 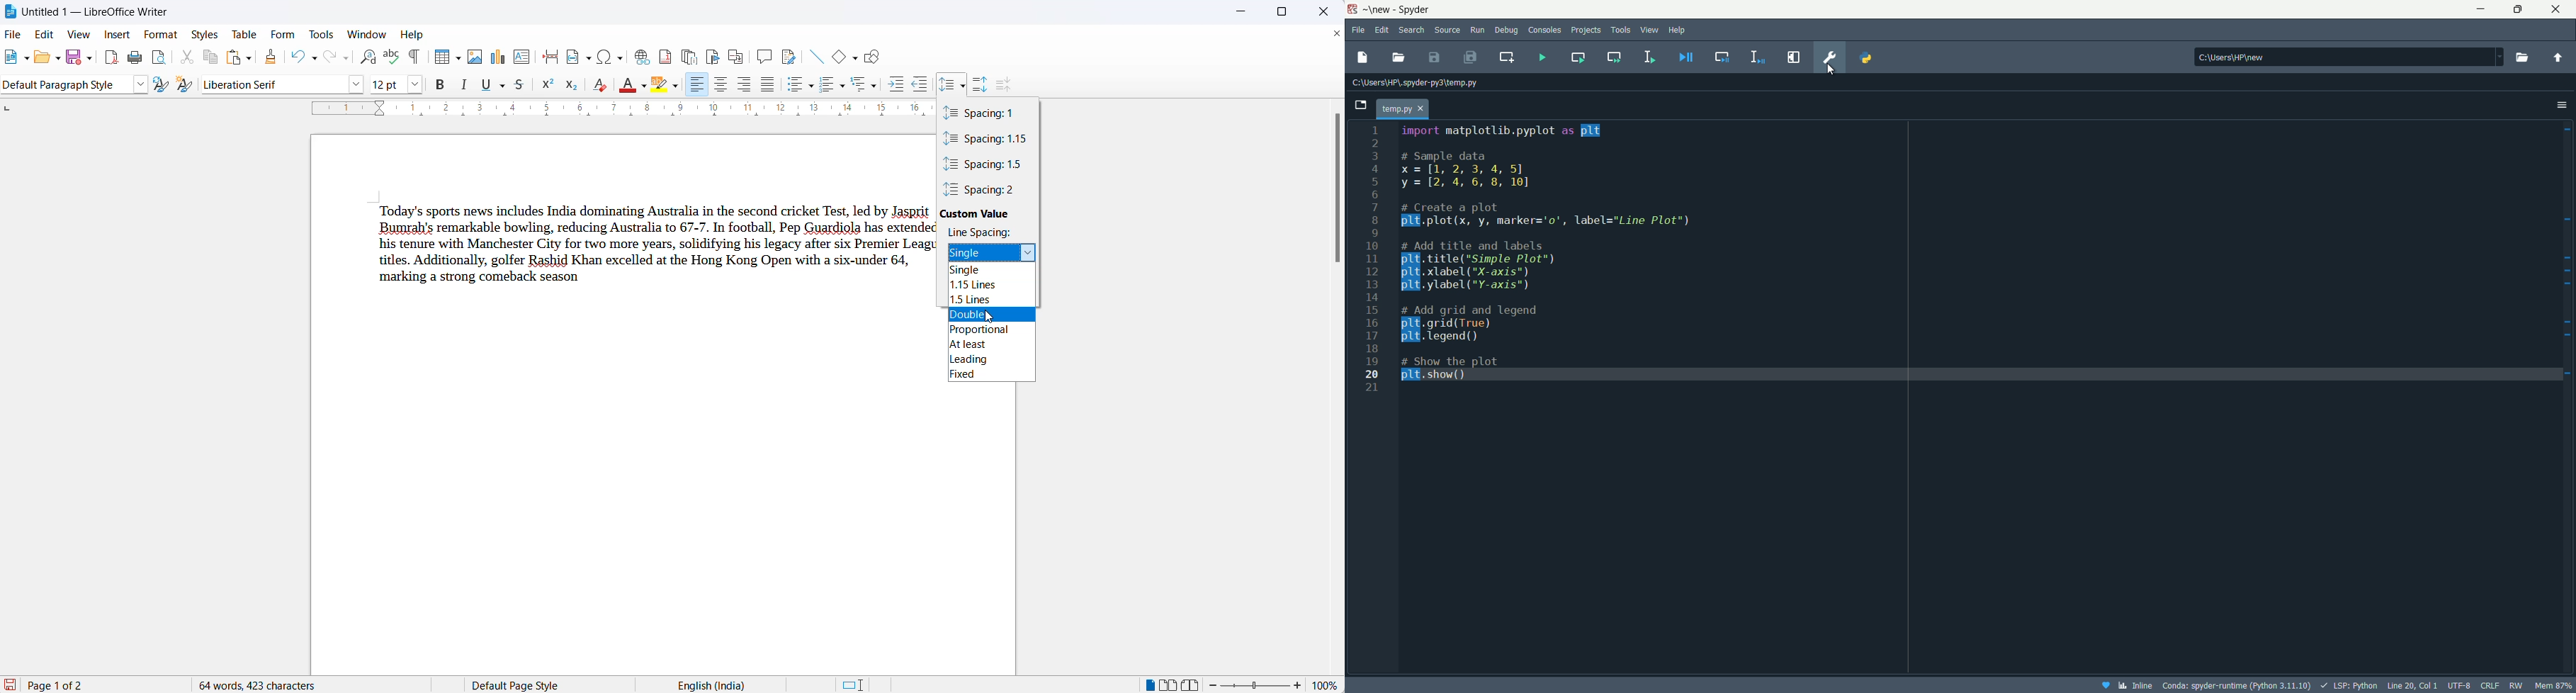 What do you see at coordinates (1678, 29) in the screenshot?
I see `help` at bounding box center [1678, 29].